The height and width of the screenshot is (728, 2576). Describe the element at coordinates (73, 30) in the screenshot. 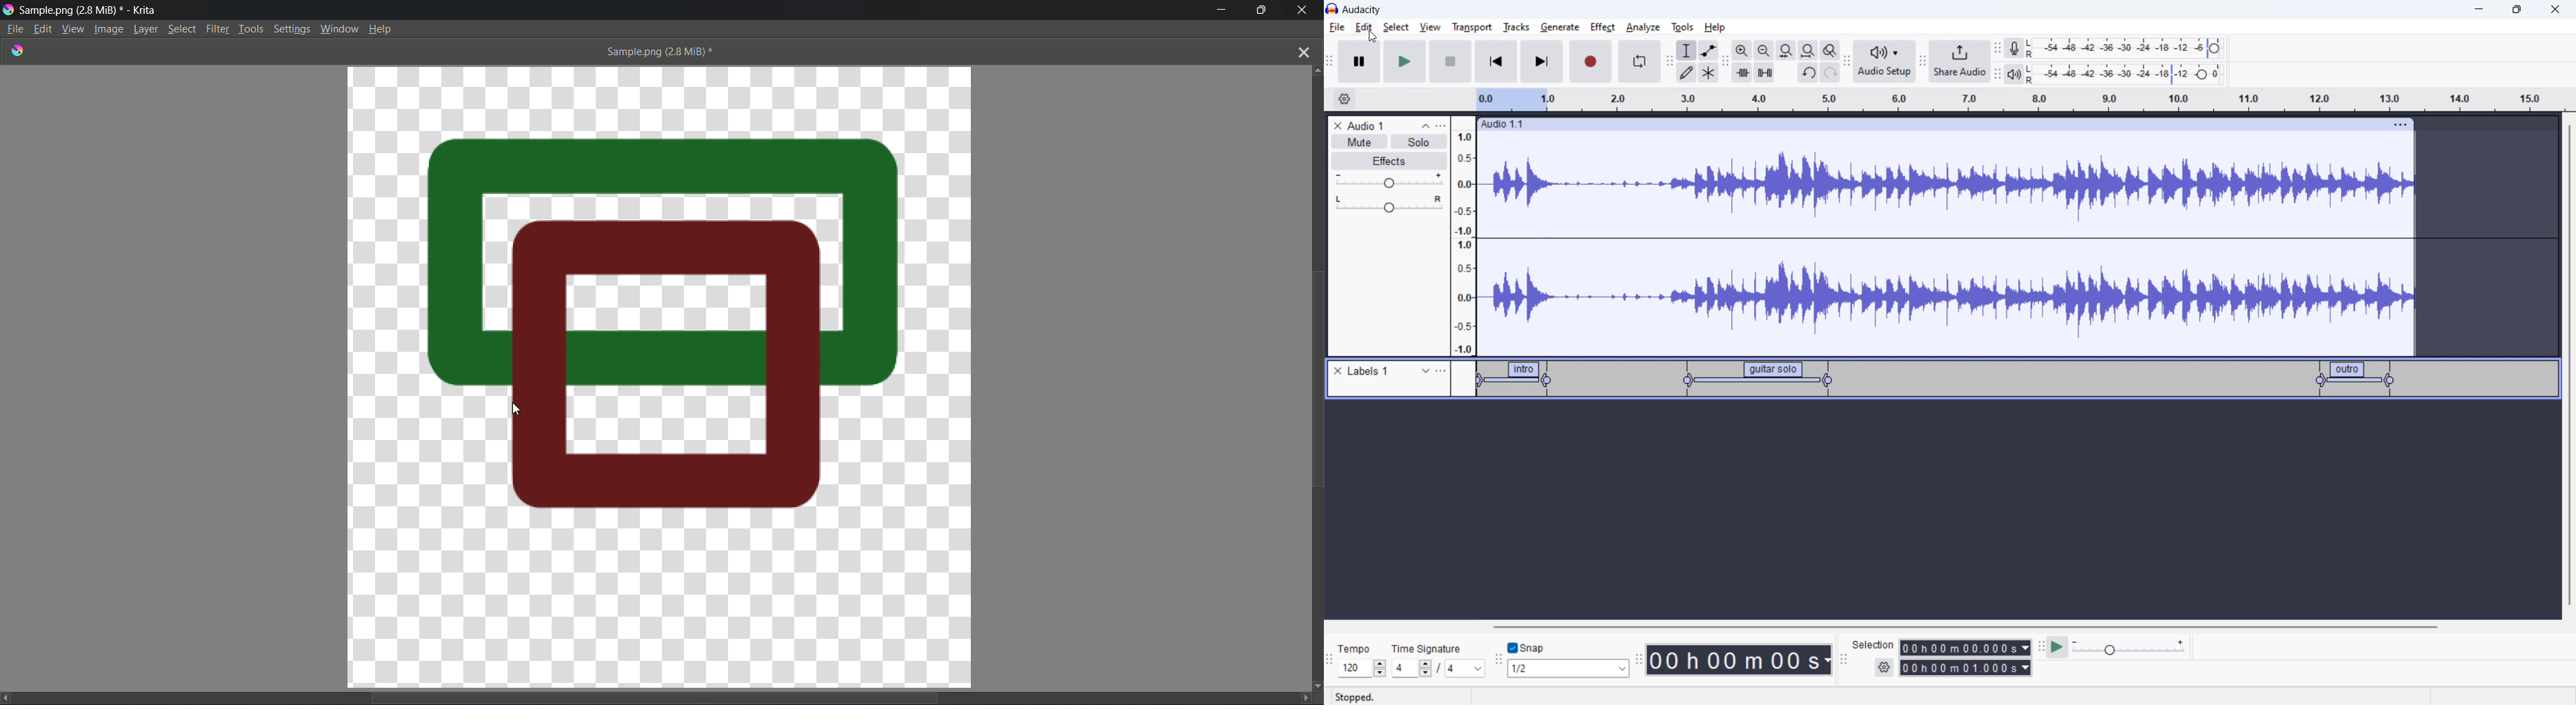

I see `View` at that location.